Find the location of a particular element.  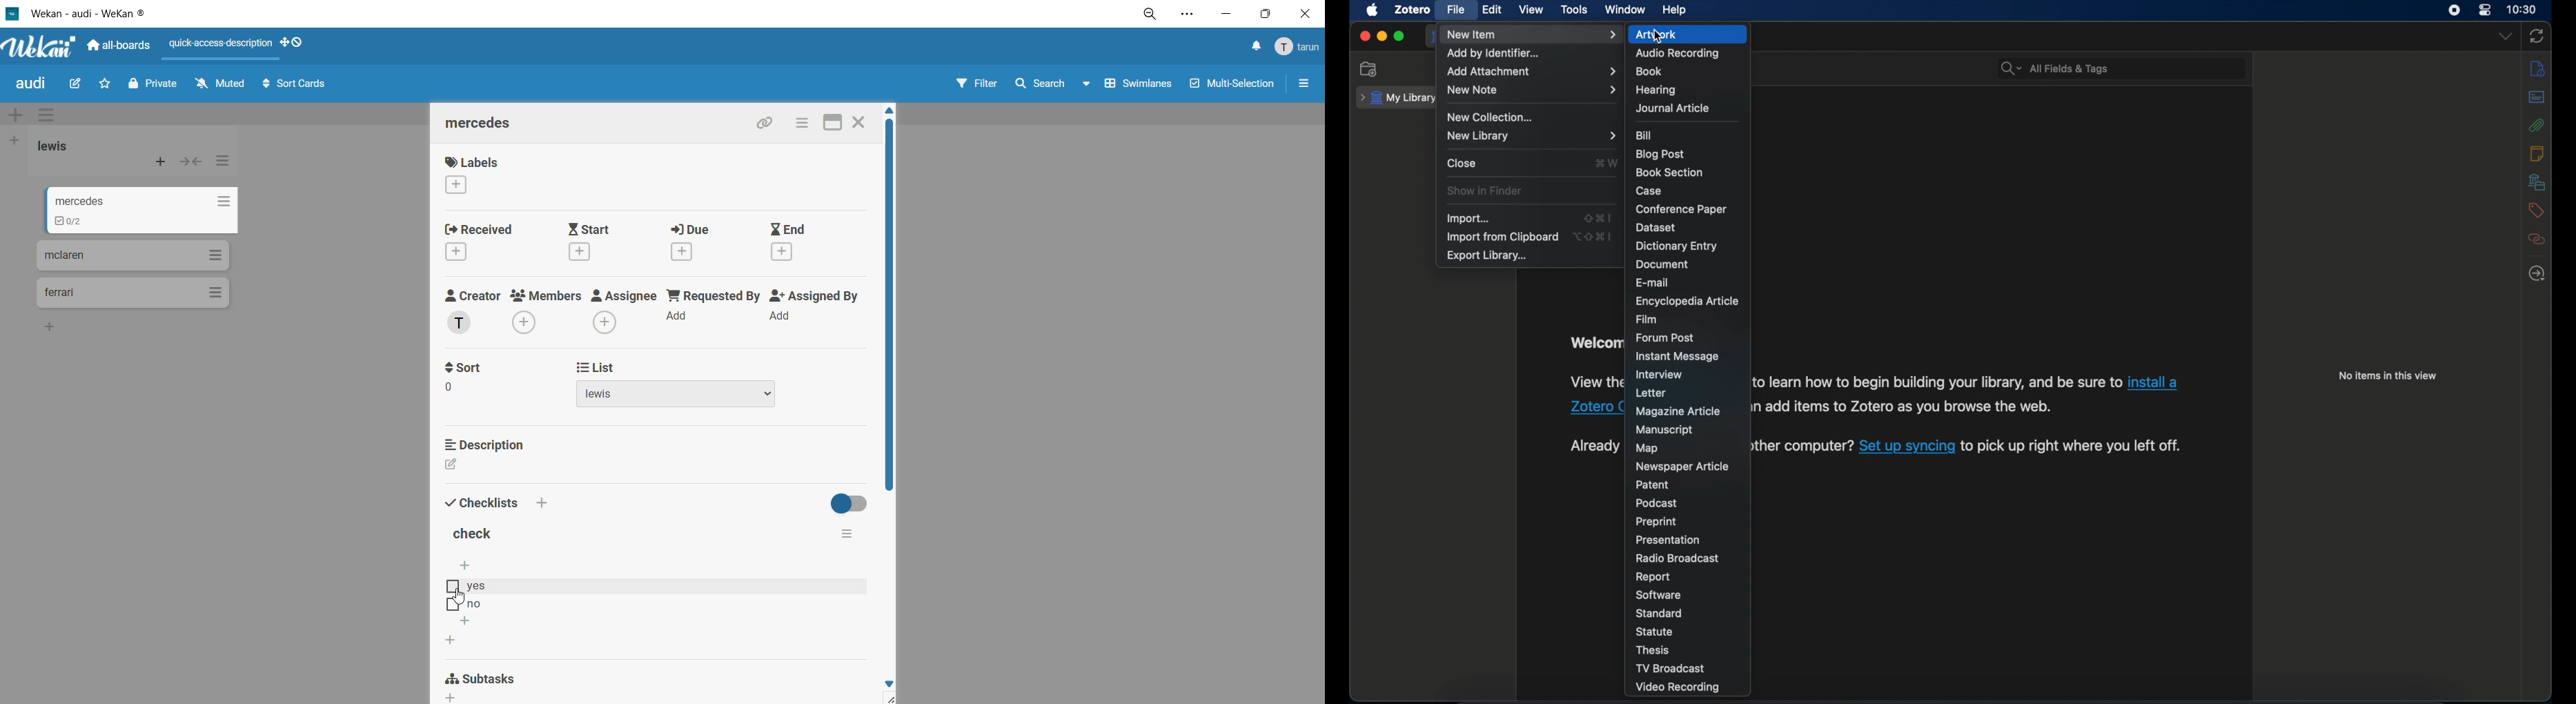

swimlane actions is located at coordinates (44, 112).